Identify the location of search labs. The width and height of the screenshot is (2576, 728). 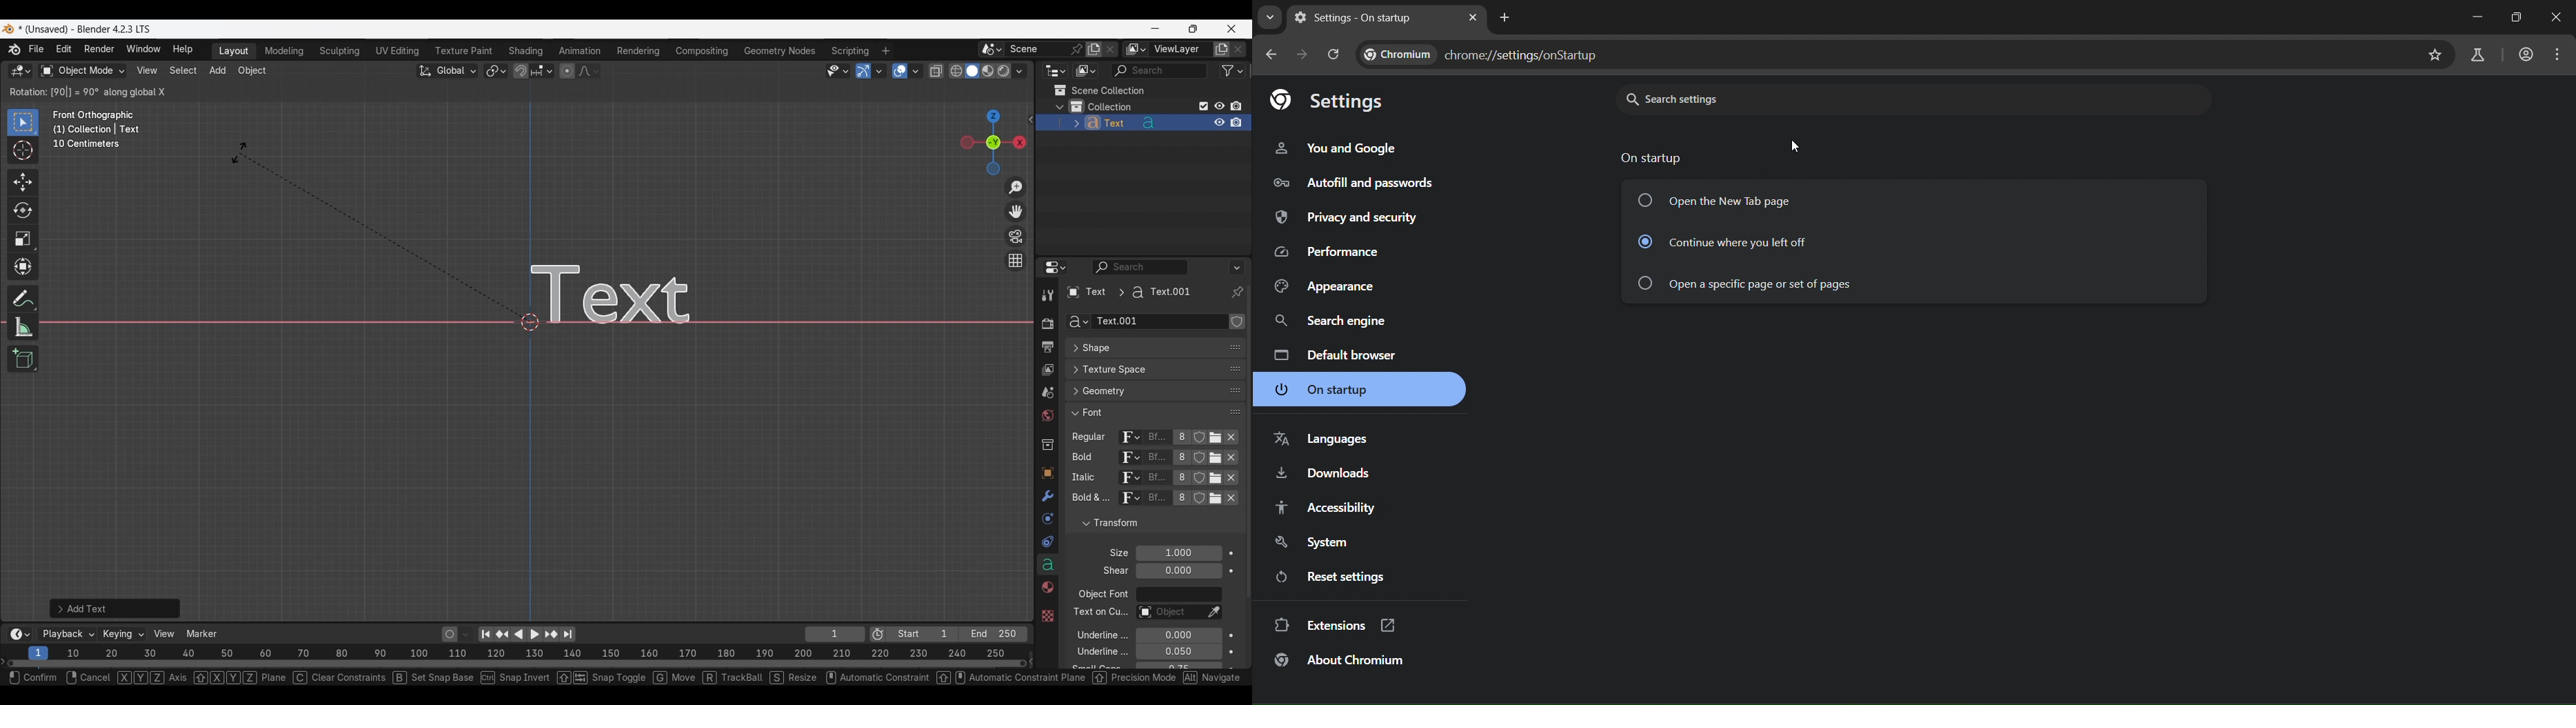
(2477, 57).